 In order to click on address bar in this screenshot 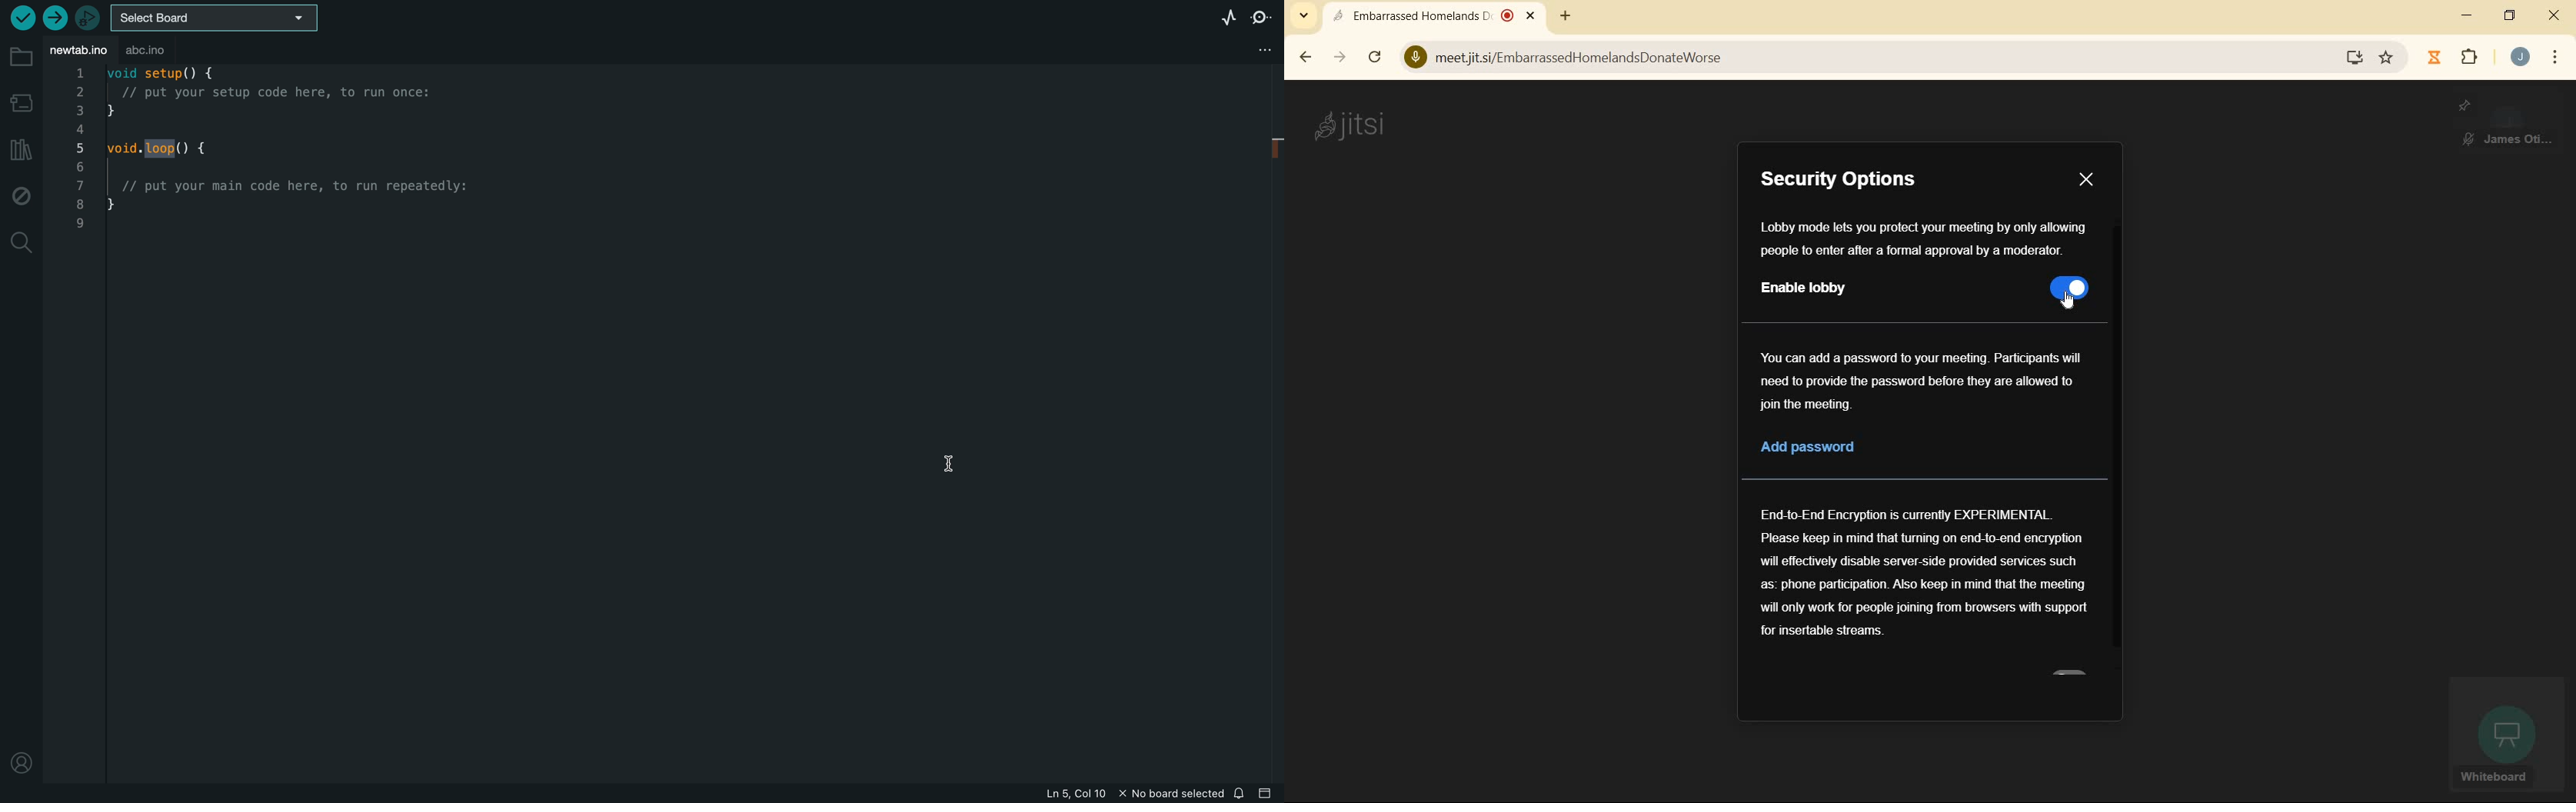, I will do `click(1867, 58)`.